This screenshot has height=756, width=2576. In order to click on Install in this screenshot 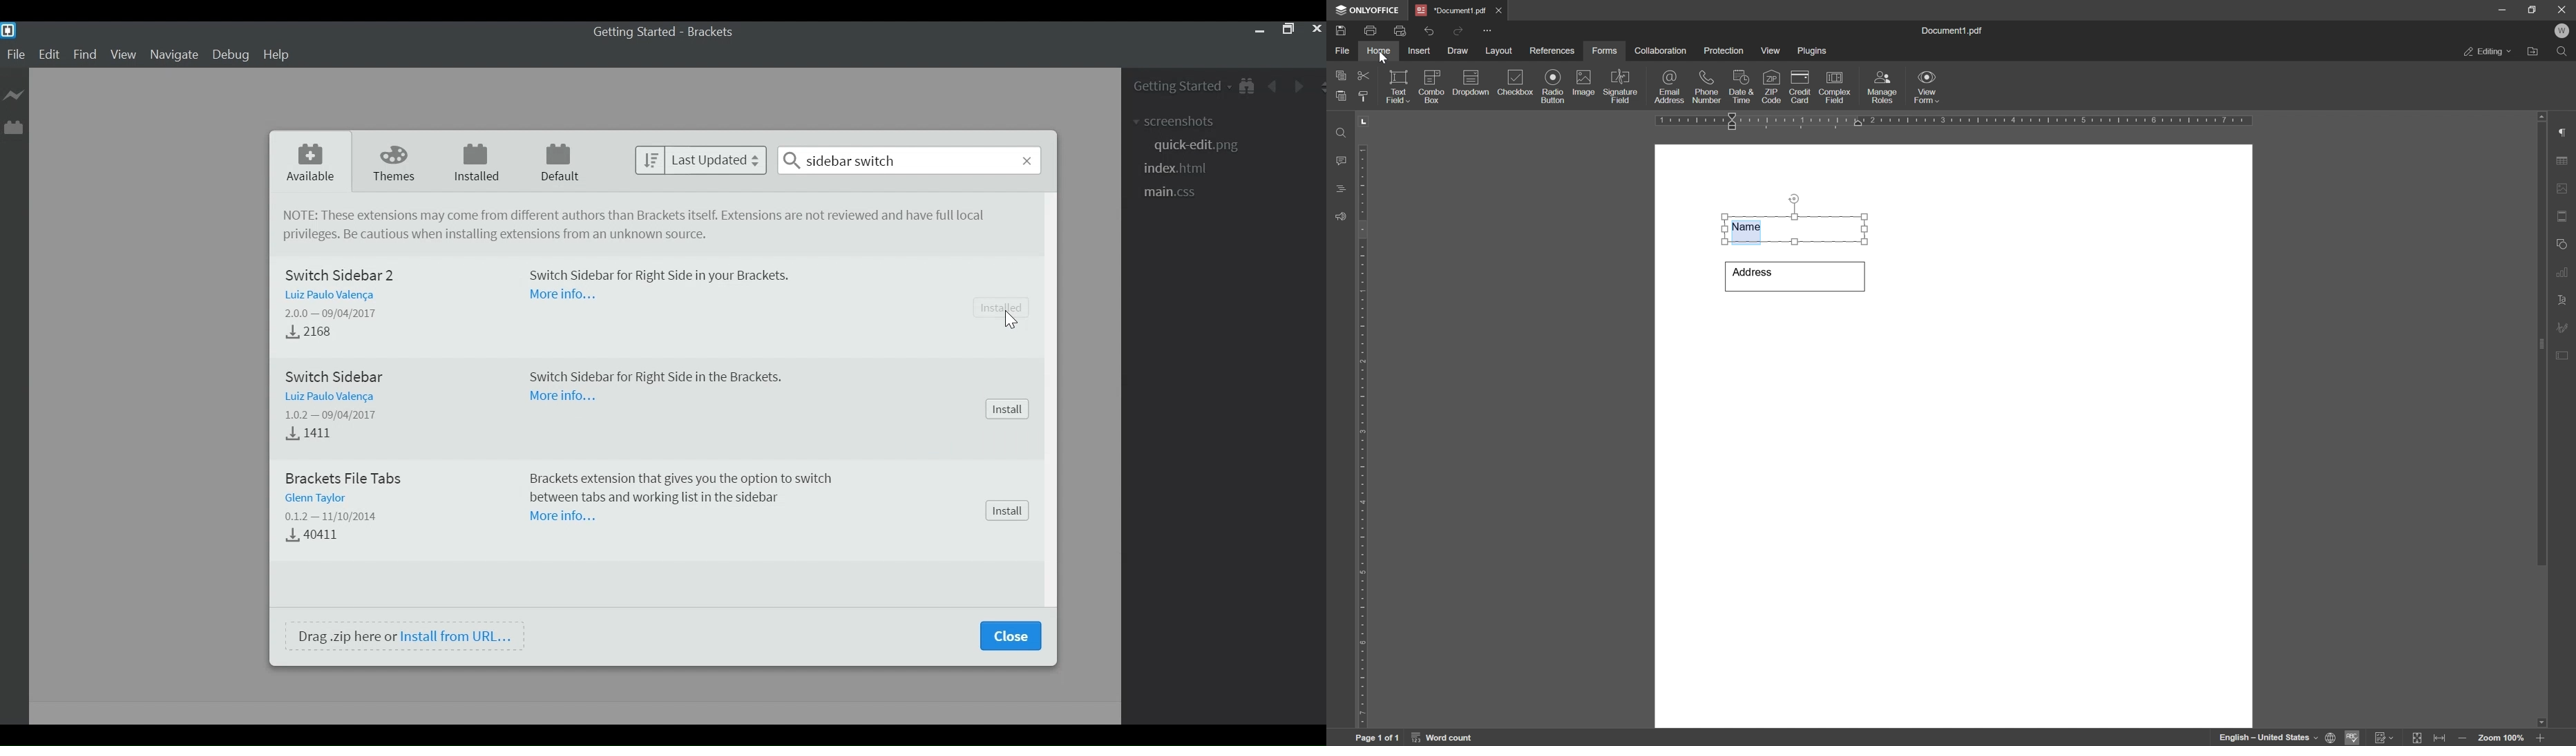, I will do `click(1008, 410)`.